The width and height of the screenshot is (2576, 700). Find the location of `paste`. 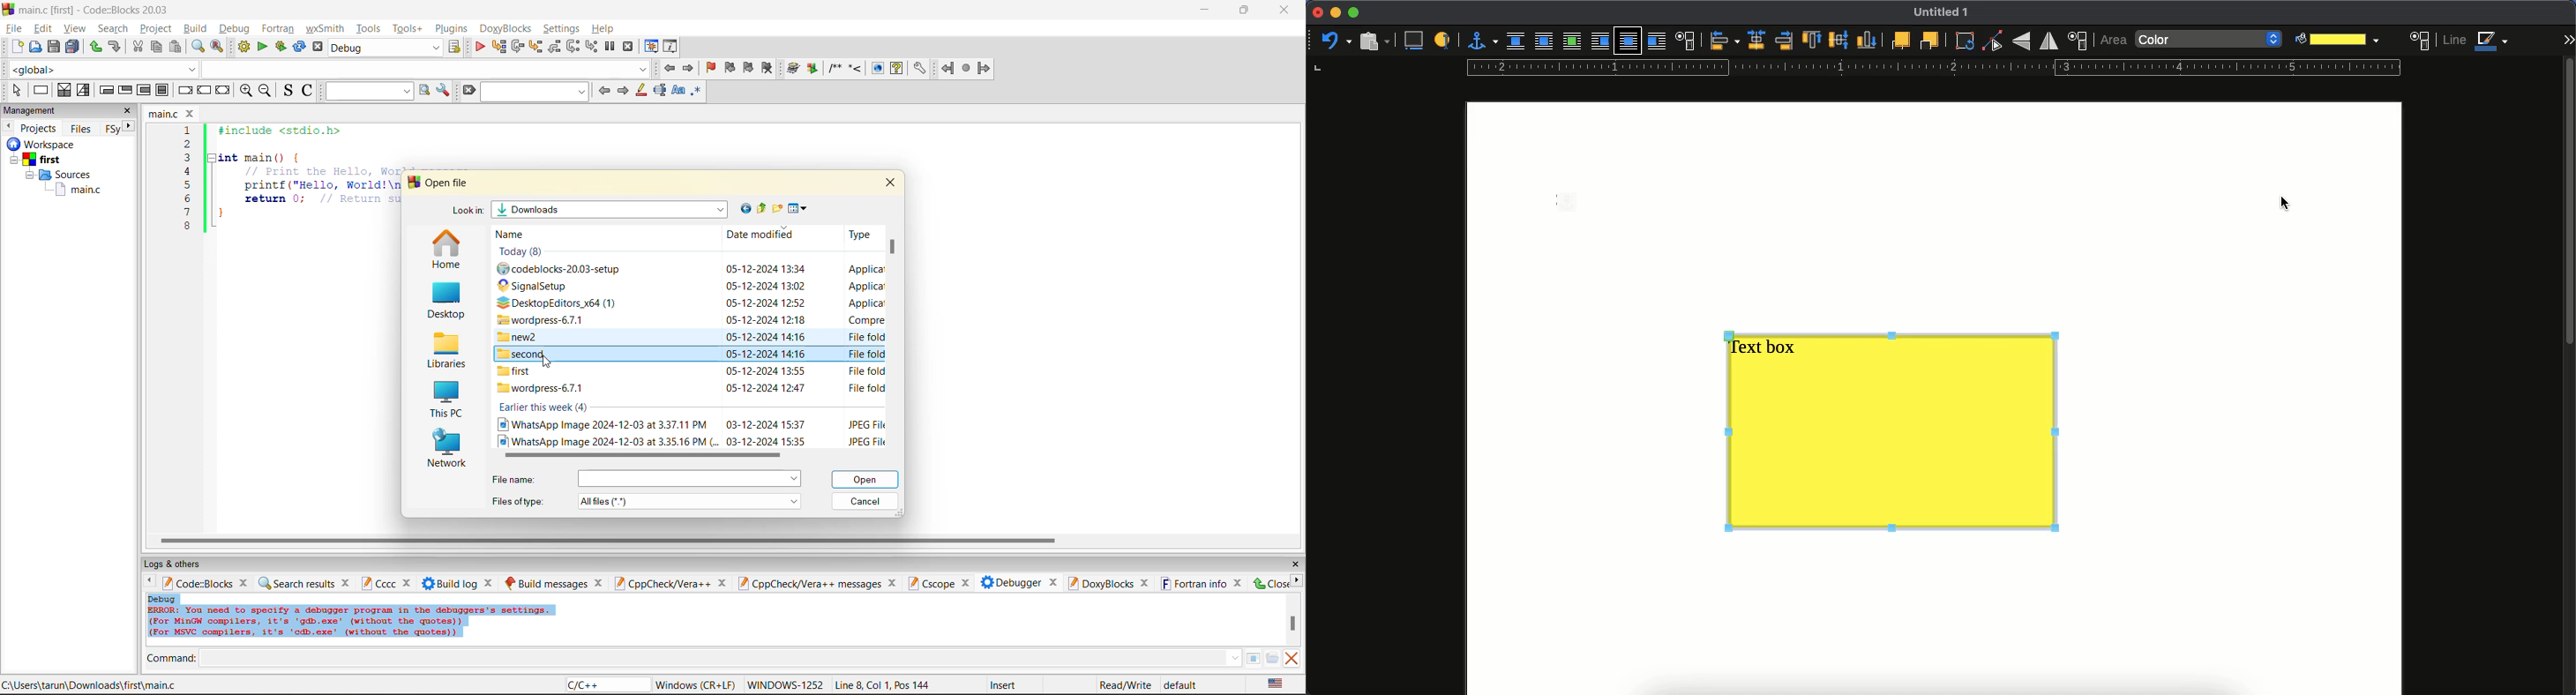

paste is located at coordinates (1373, 41).